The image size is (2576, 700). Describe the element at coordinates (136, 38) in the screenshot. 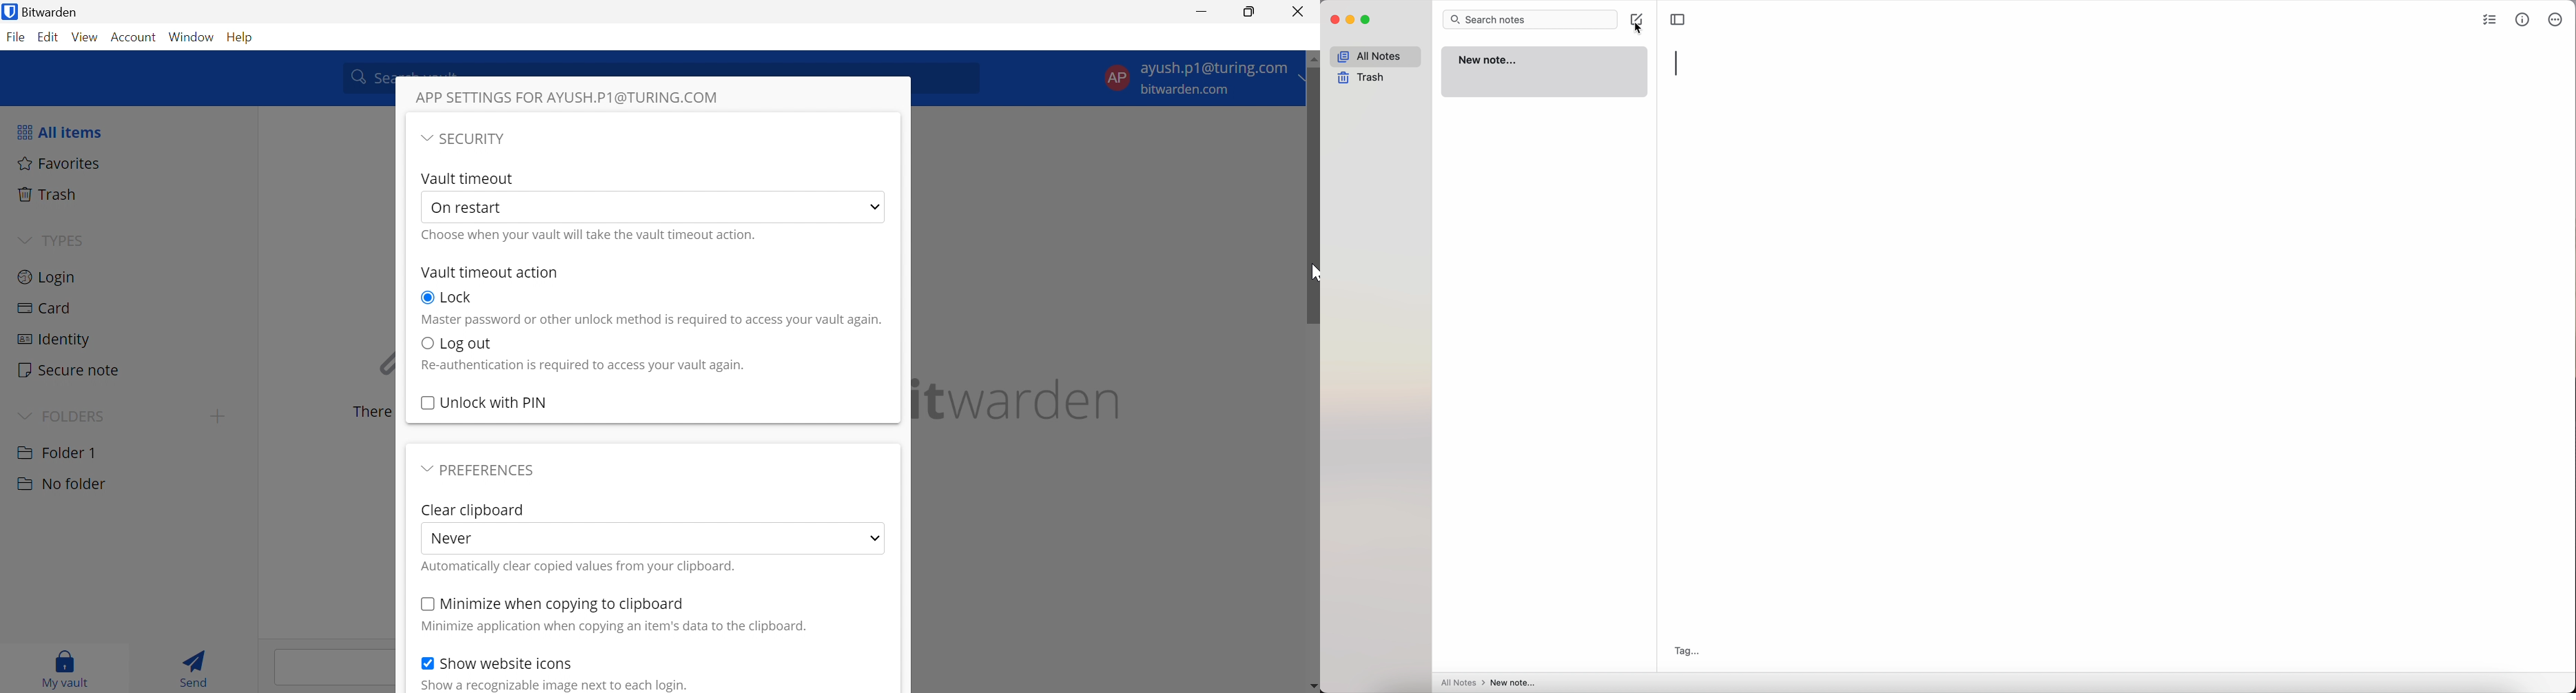

I see `Account` at that location.